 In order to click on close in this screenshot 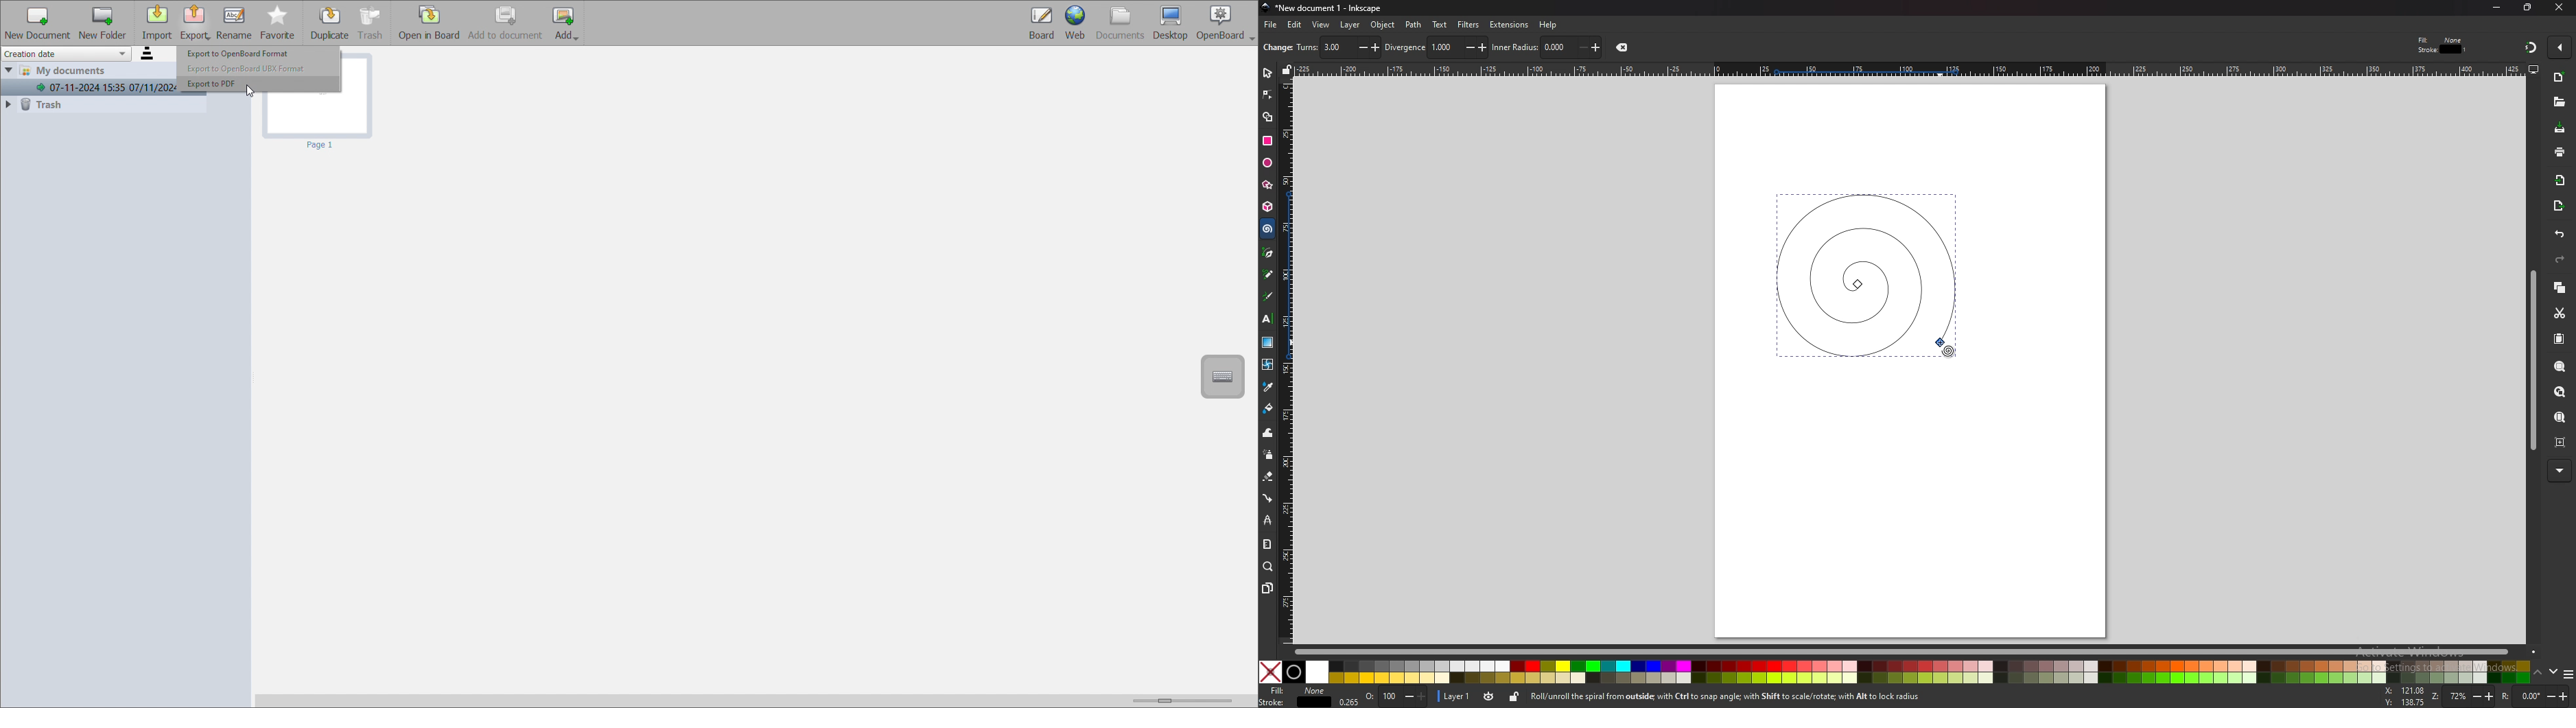, I will do `click(2559, 8)`.